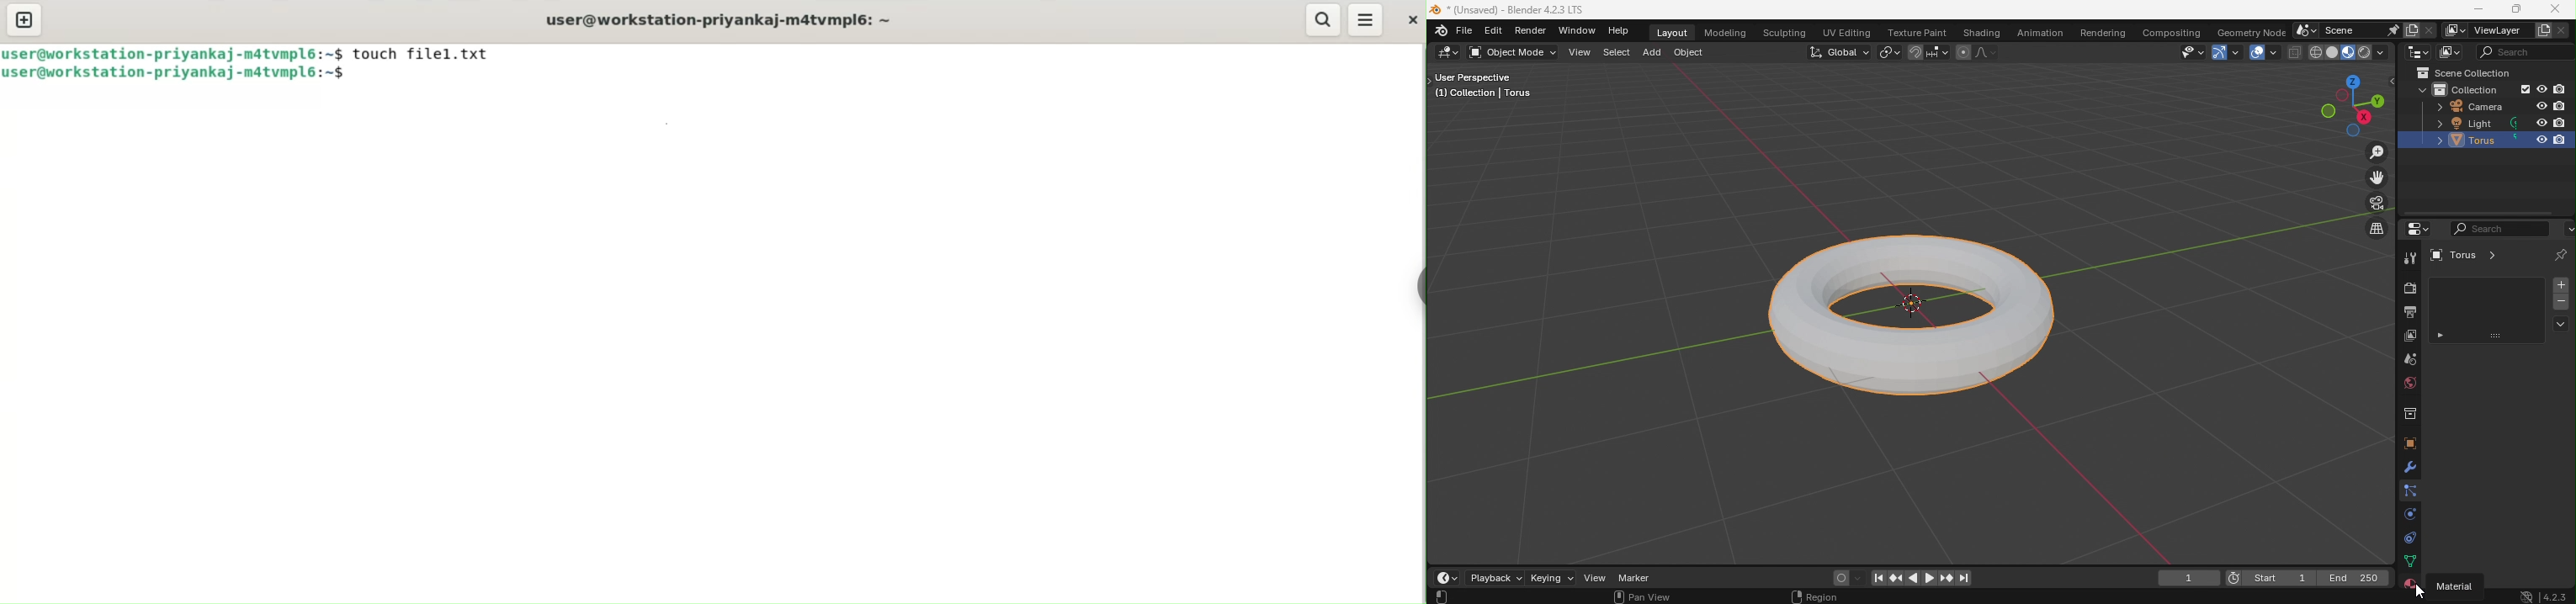 Image resolution: width=2576 pixels, height=616 pixels. What do you see at coordinates (2481, 214) in the screenshot?
I see `Scroll bar` at bounding box center [2481, 214].